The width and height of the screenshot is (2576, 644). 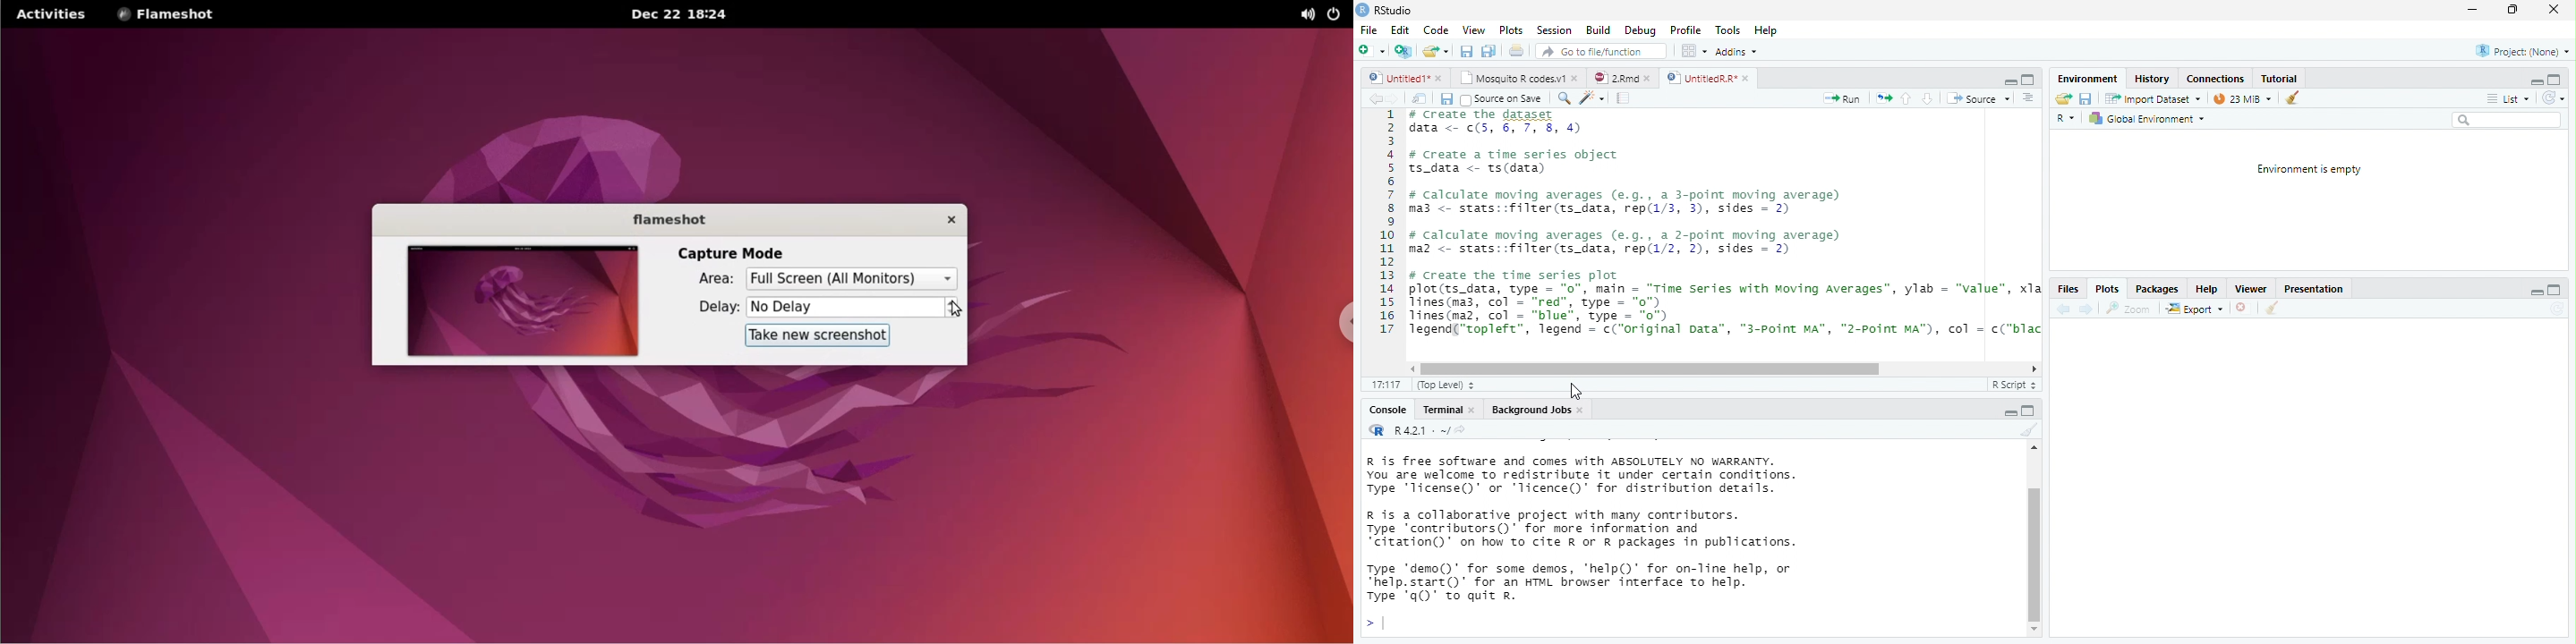 What do you see at coordinates (177, 15) in the screenshot?
I see `flameshot menu` at bounding box center [177, 15].